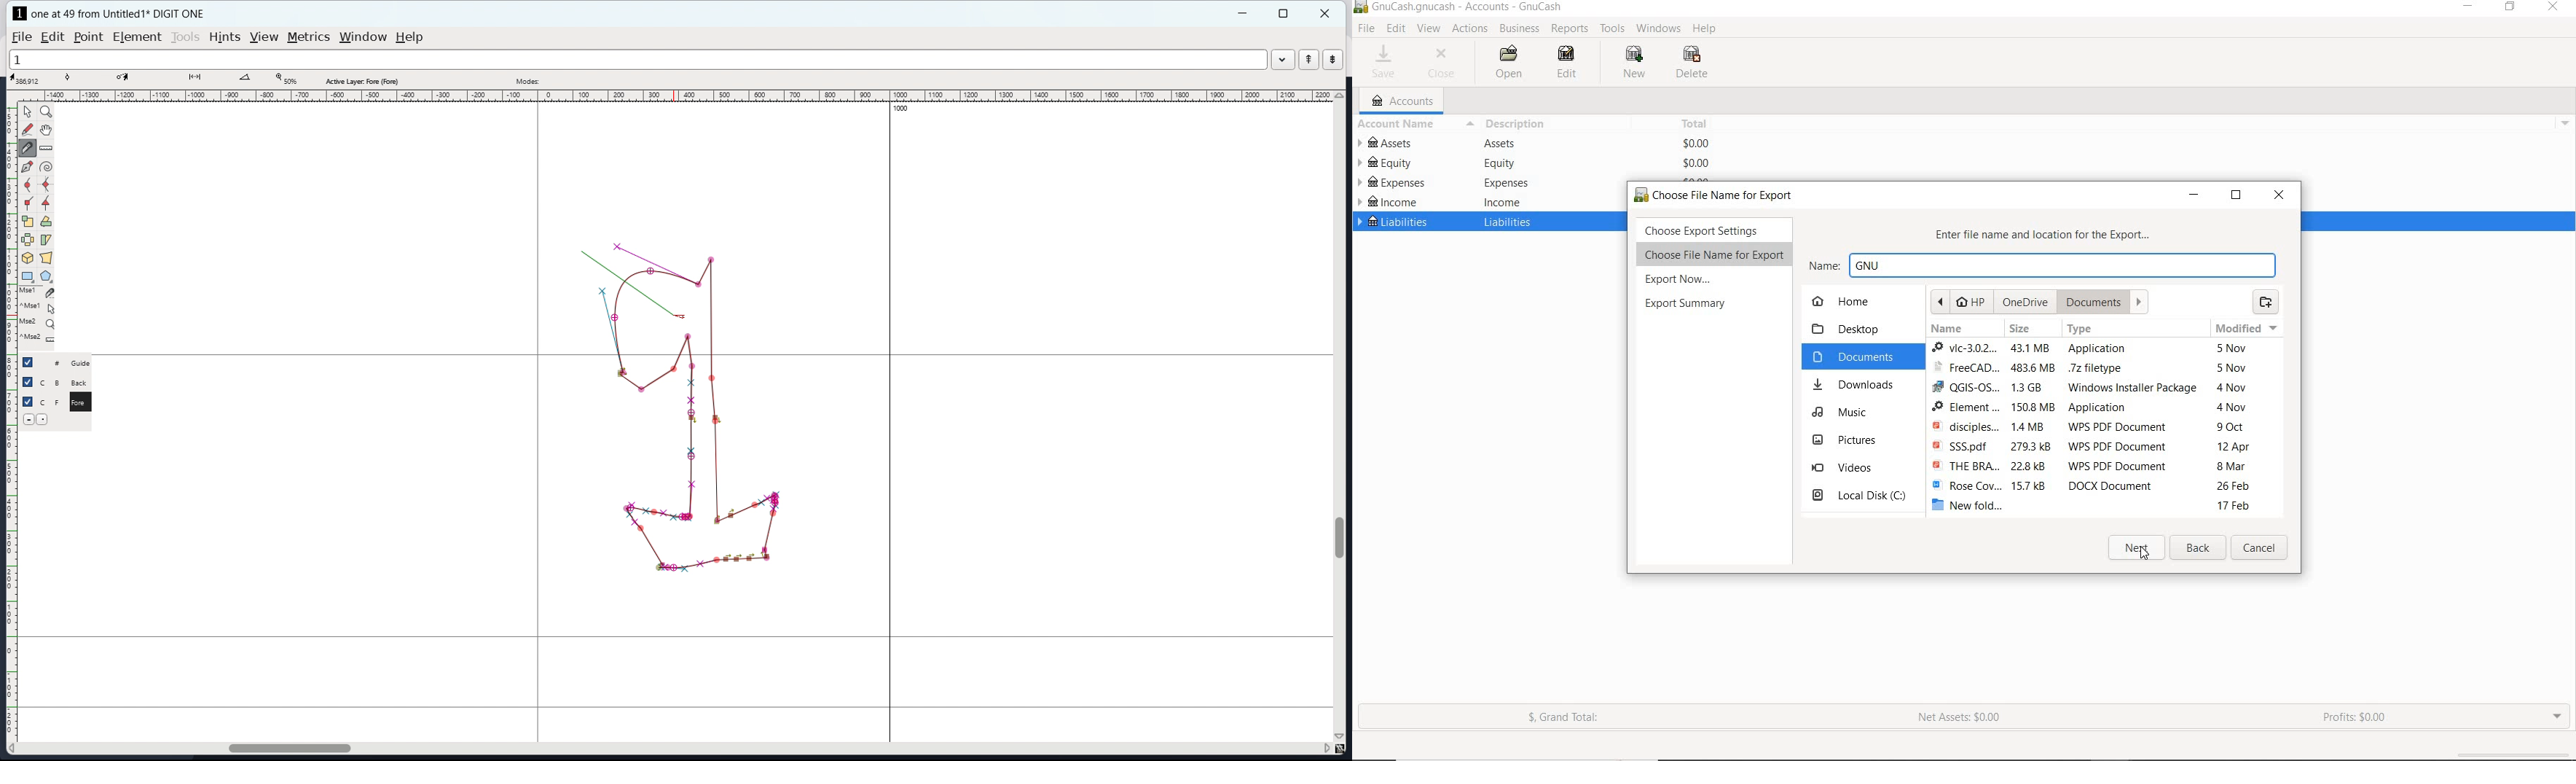 Image resolution: width=2576 pixels, height=784 pixels. I want to click on EDIT, so click(1563, 64).